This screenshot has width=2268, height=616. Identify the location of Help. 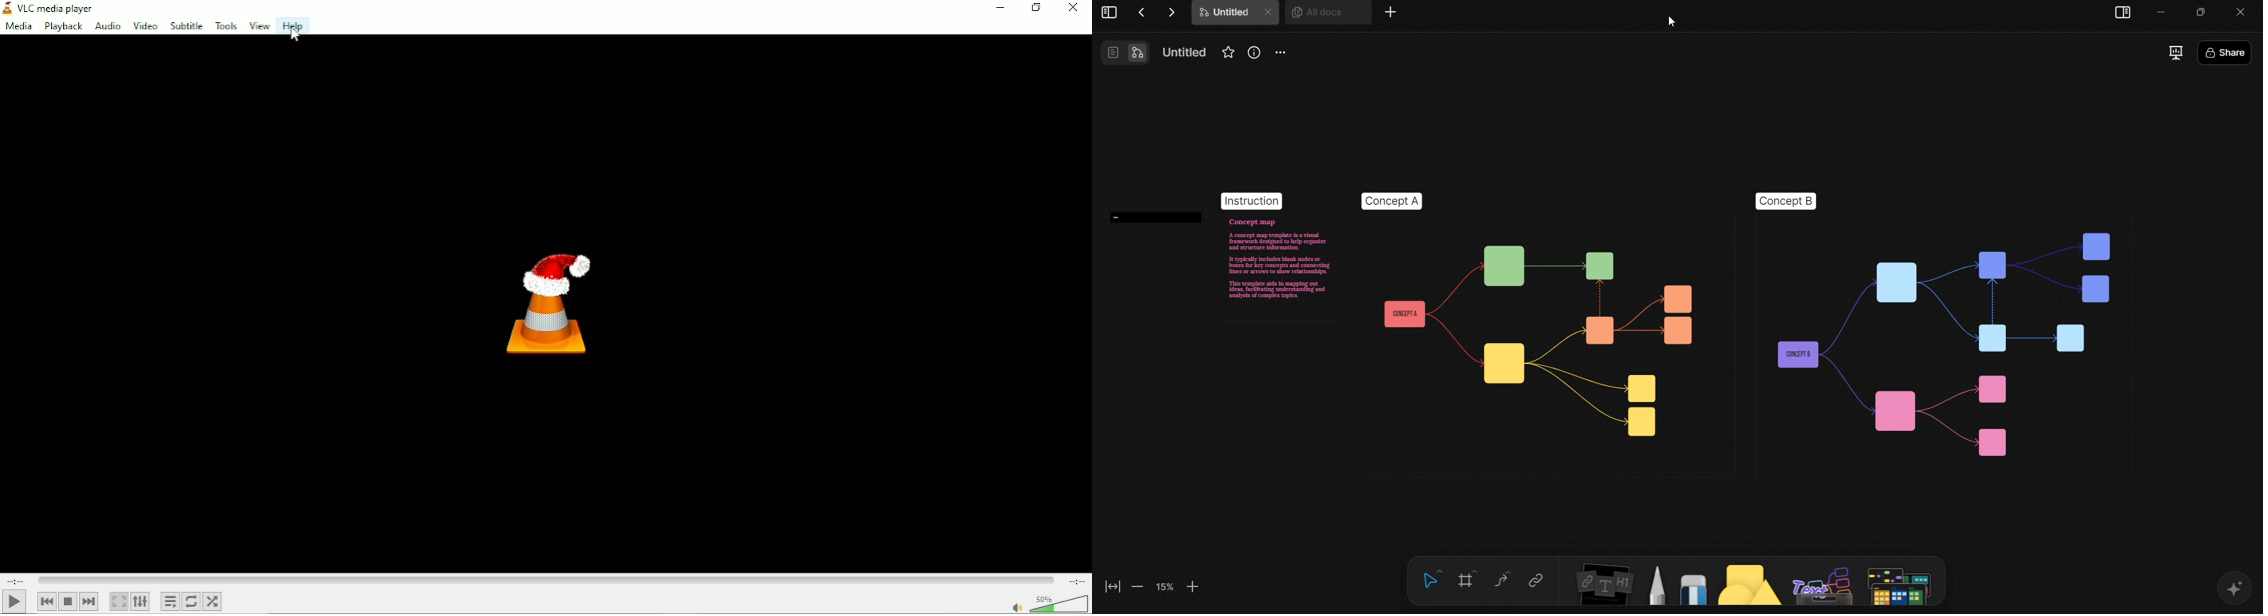
(293, 26).